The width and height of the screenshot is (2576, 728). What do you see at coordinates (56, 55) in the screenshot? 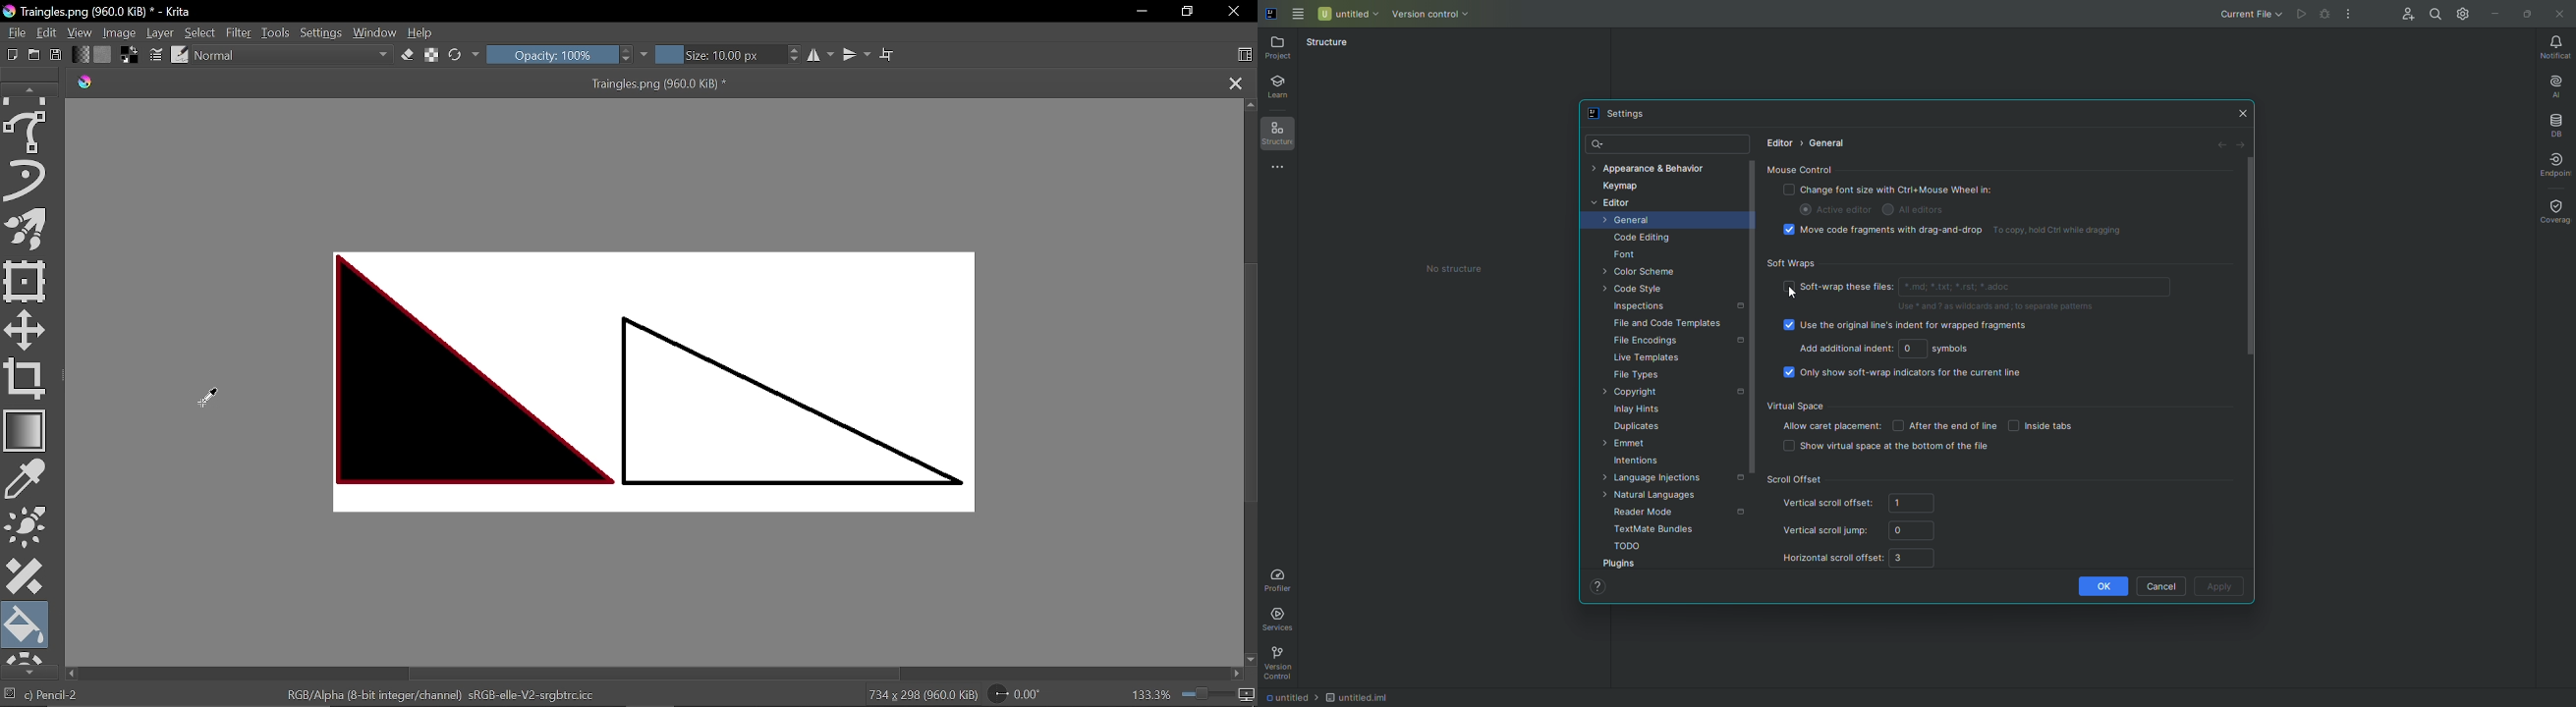
I see `Save` at bounding box center [56, 55].